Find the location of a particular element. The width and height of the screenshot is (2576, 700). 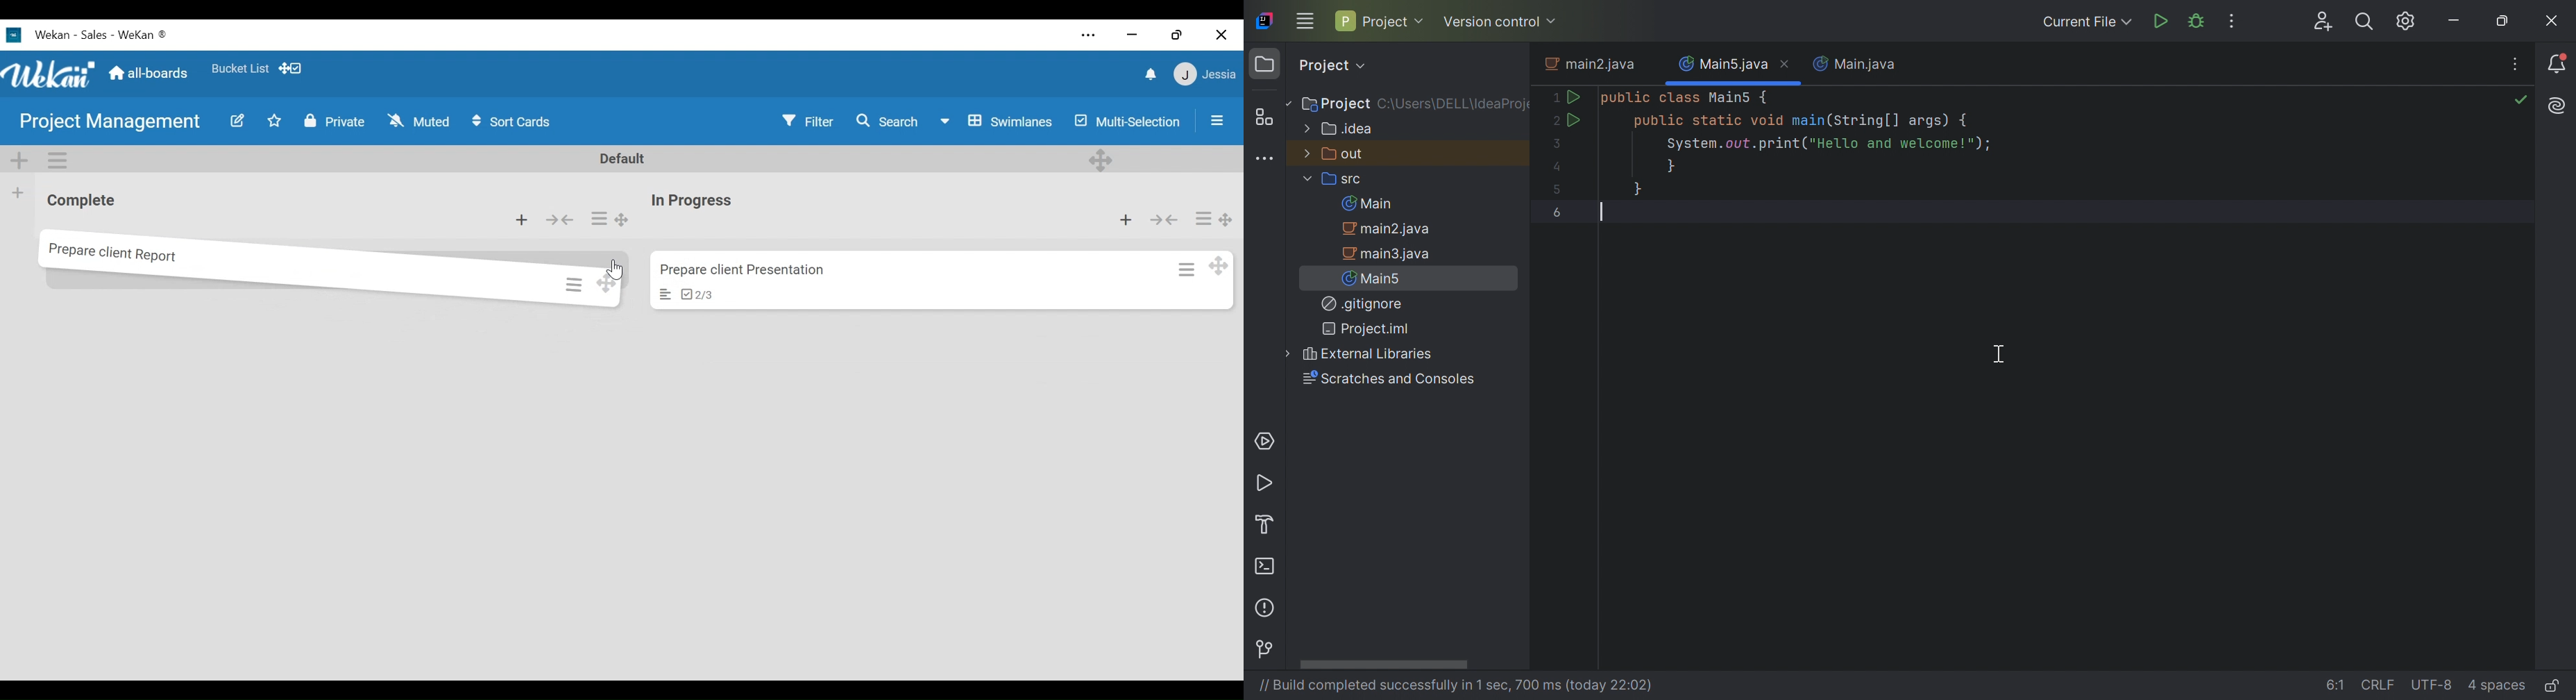

Board Title is located at coordinates (109, 124).